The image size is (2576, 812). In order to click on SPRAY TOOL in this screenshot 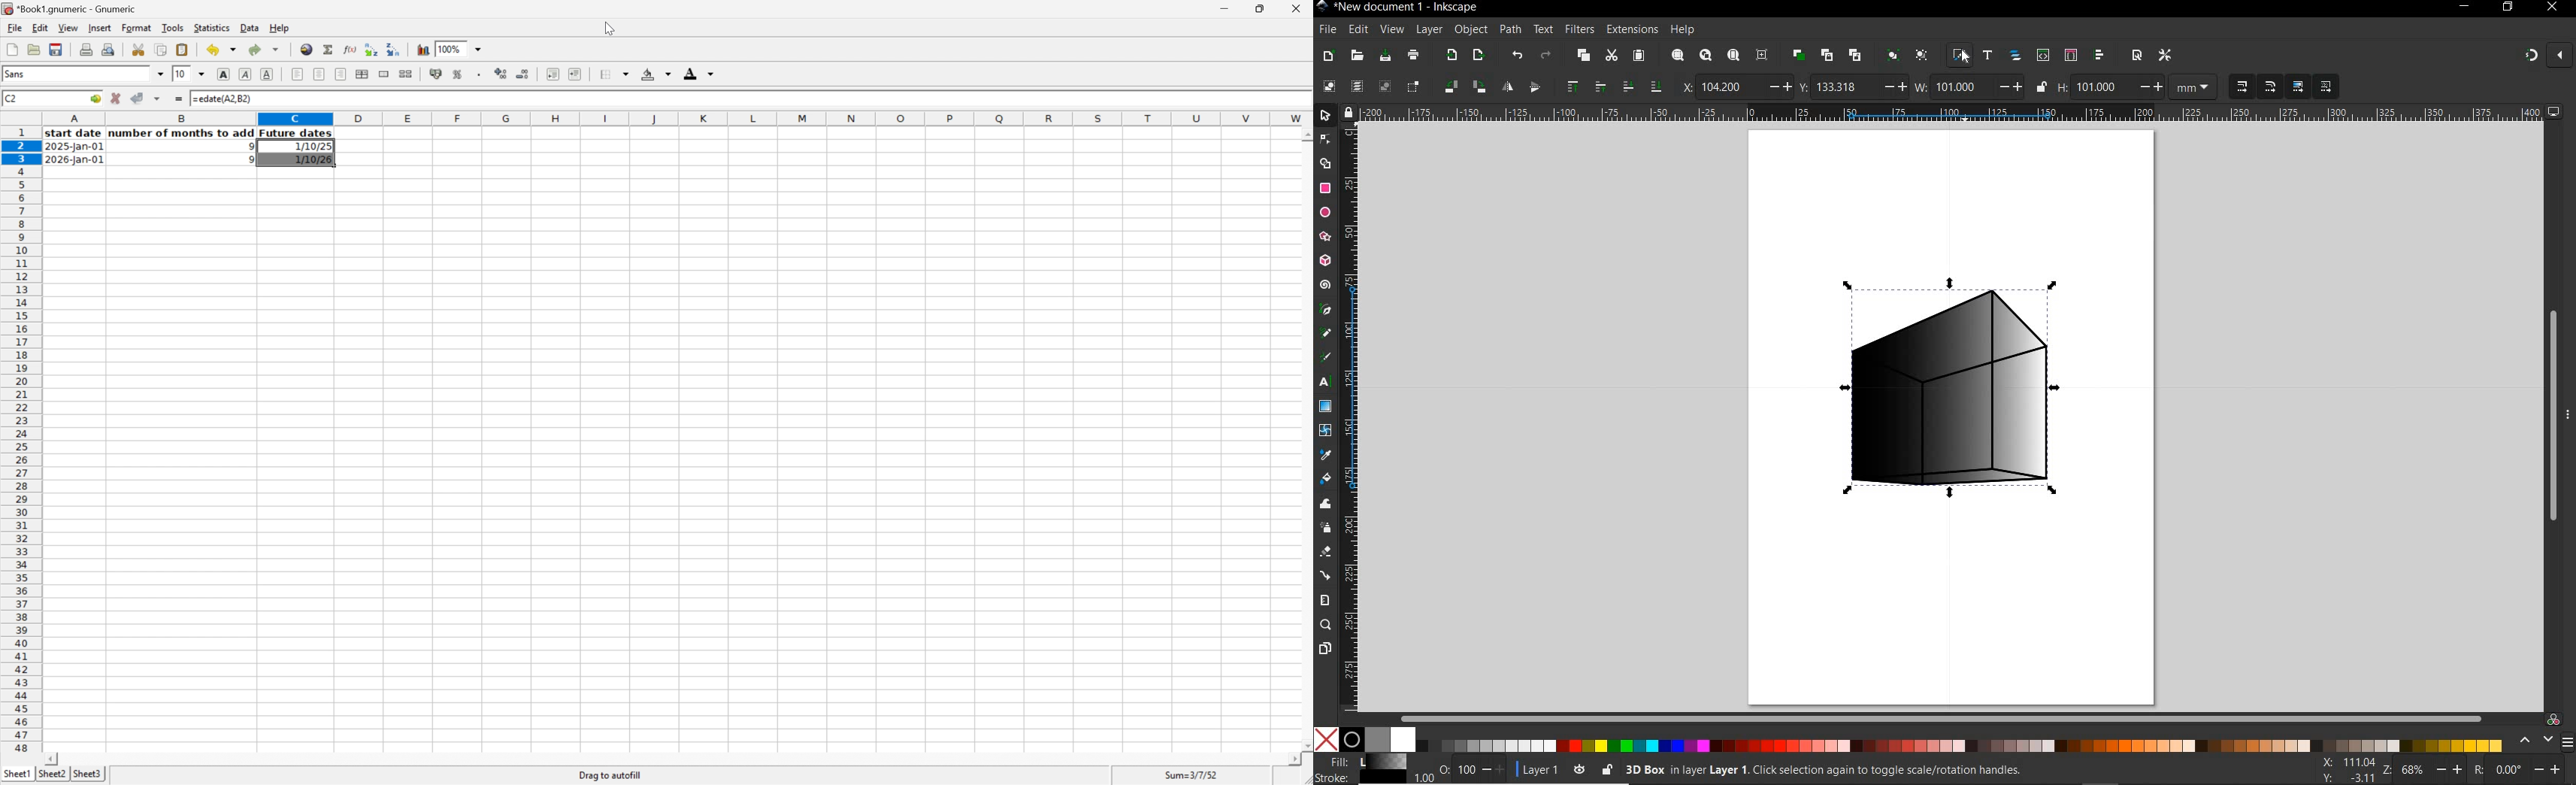, I will do `click(1327, 529)`.